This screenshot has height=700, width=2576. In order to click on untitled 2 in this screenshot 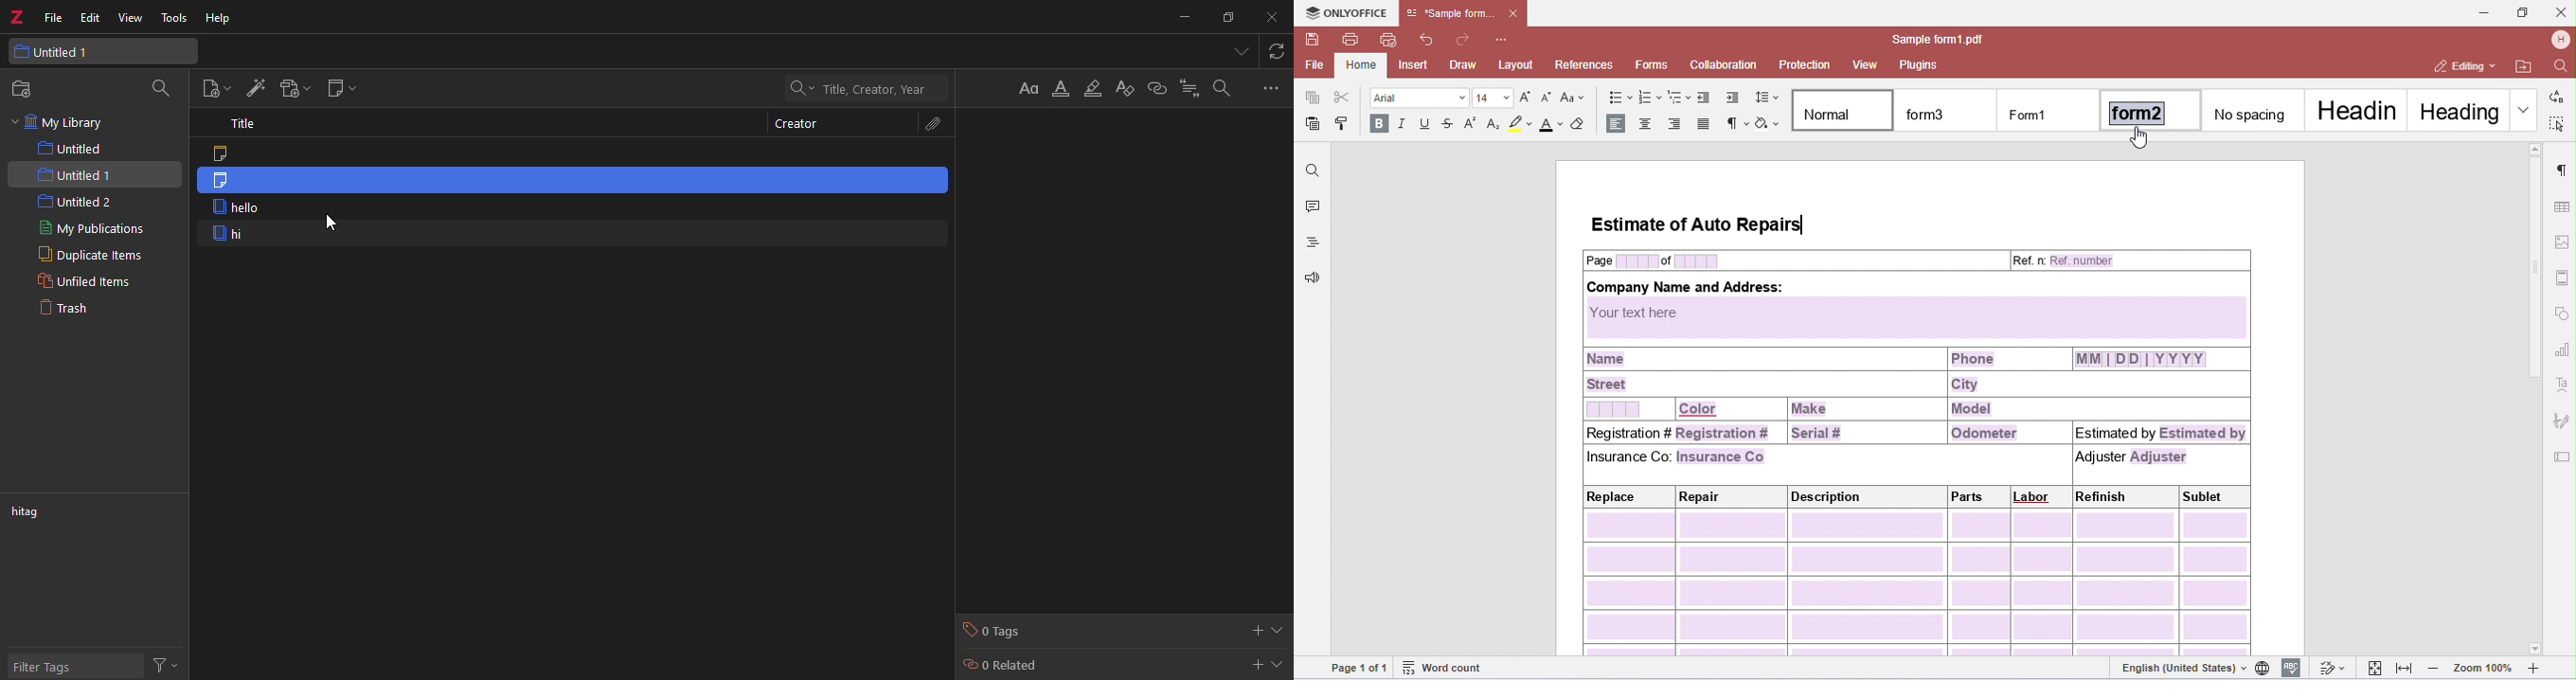, I will do `click(72, 202)`.